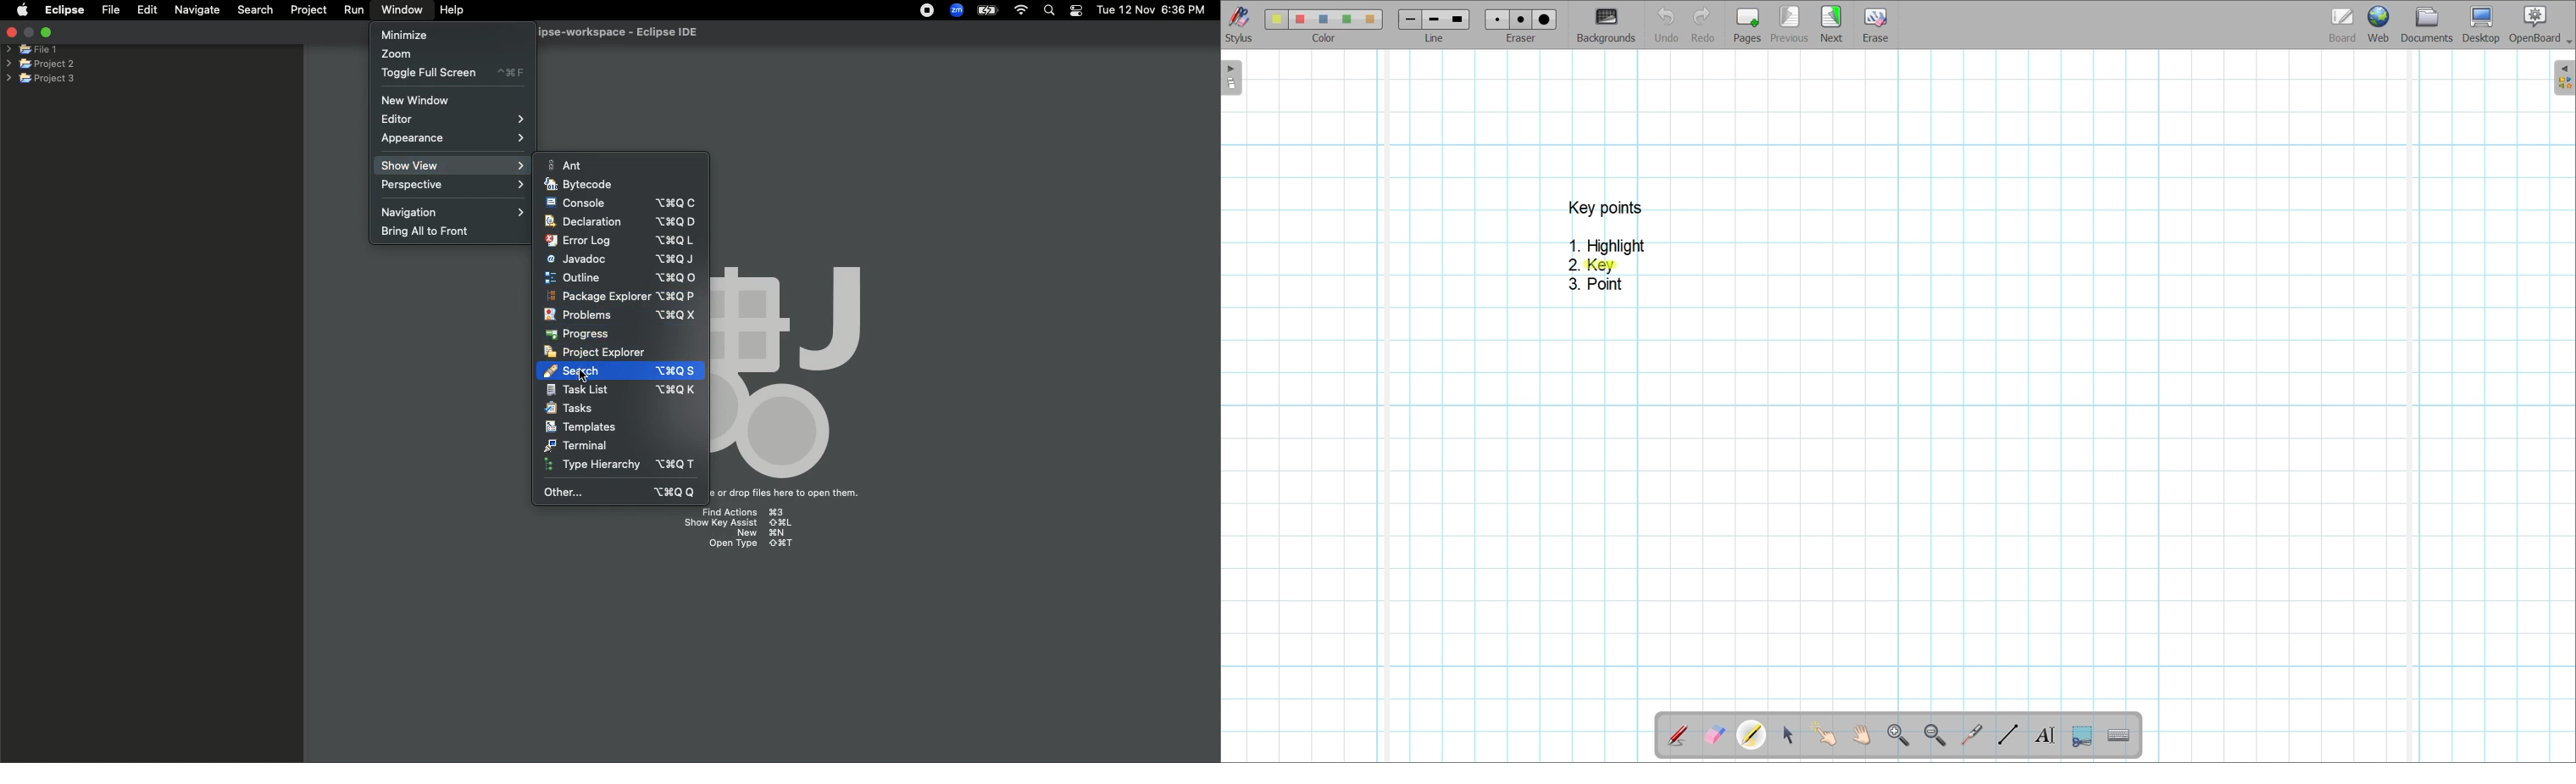 This screenshot has width=2576, height=784. What do you see at coordinates (147, 10) in the screenshot?
I see `Edit` at bounding box center [147, 10].